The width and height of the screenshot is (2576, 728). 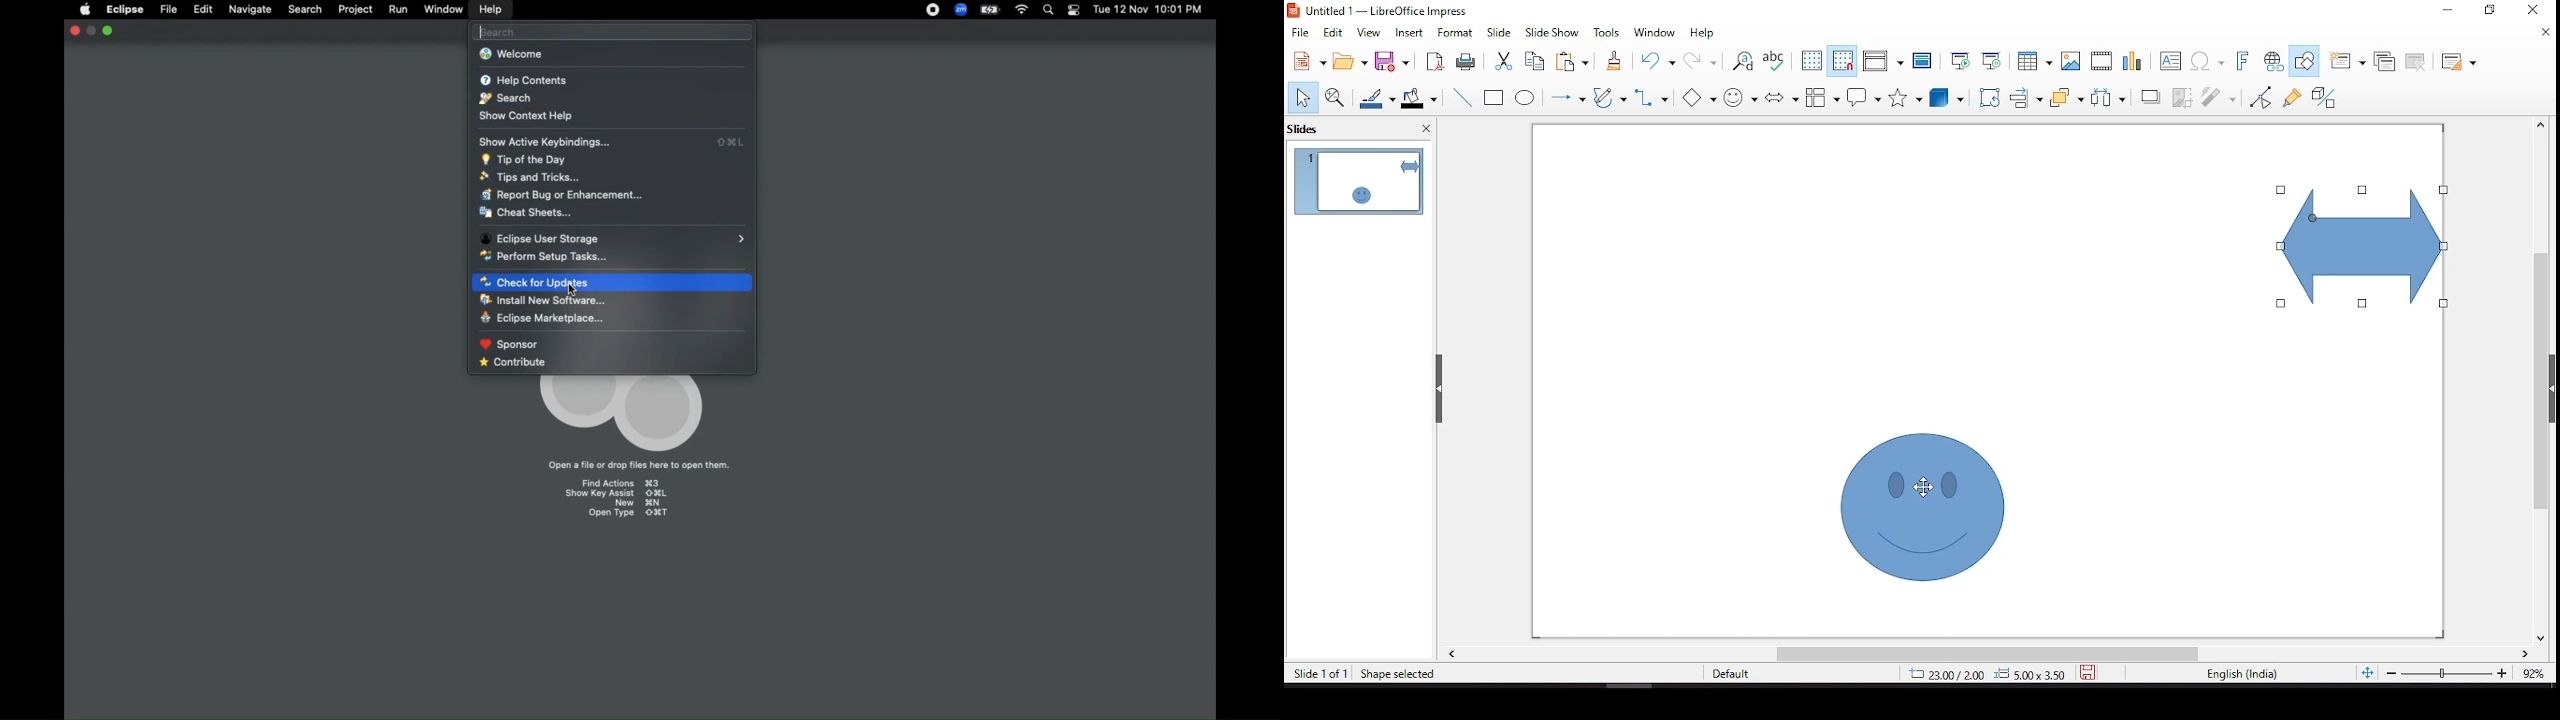 What do you see at coordinates (2035, 62) in the screenshot?
I see `table` at bounding box center [2035, 62].